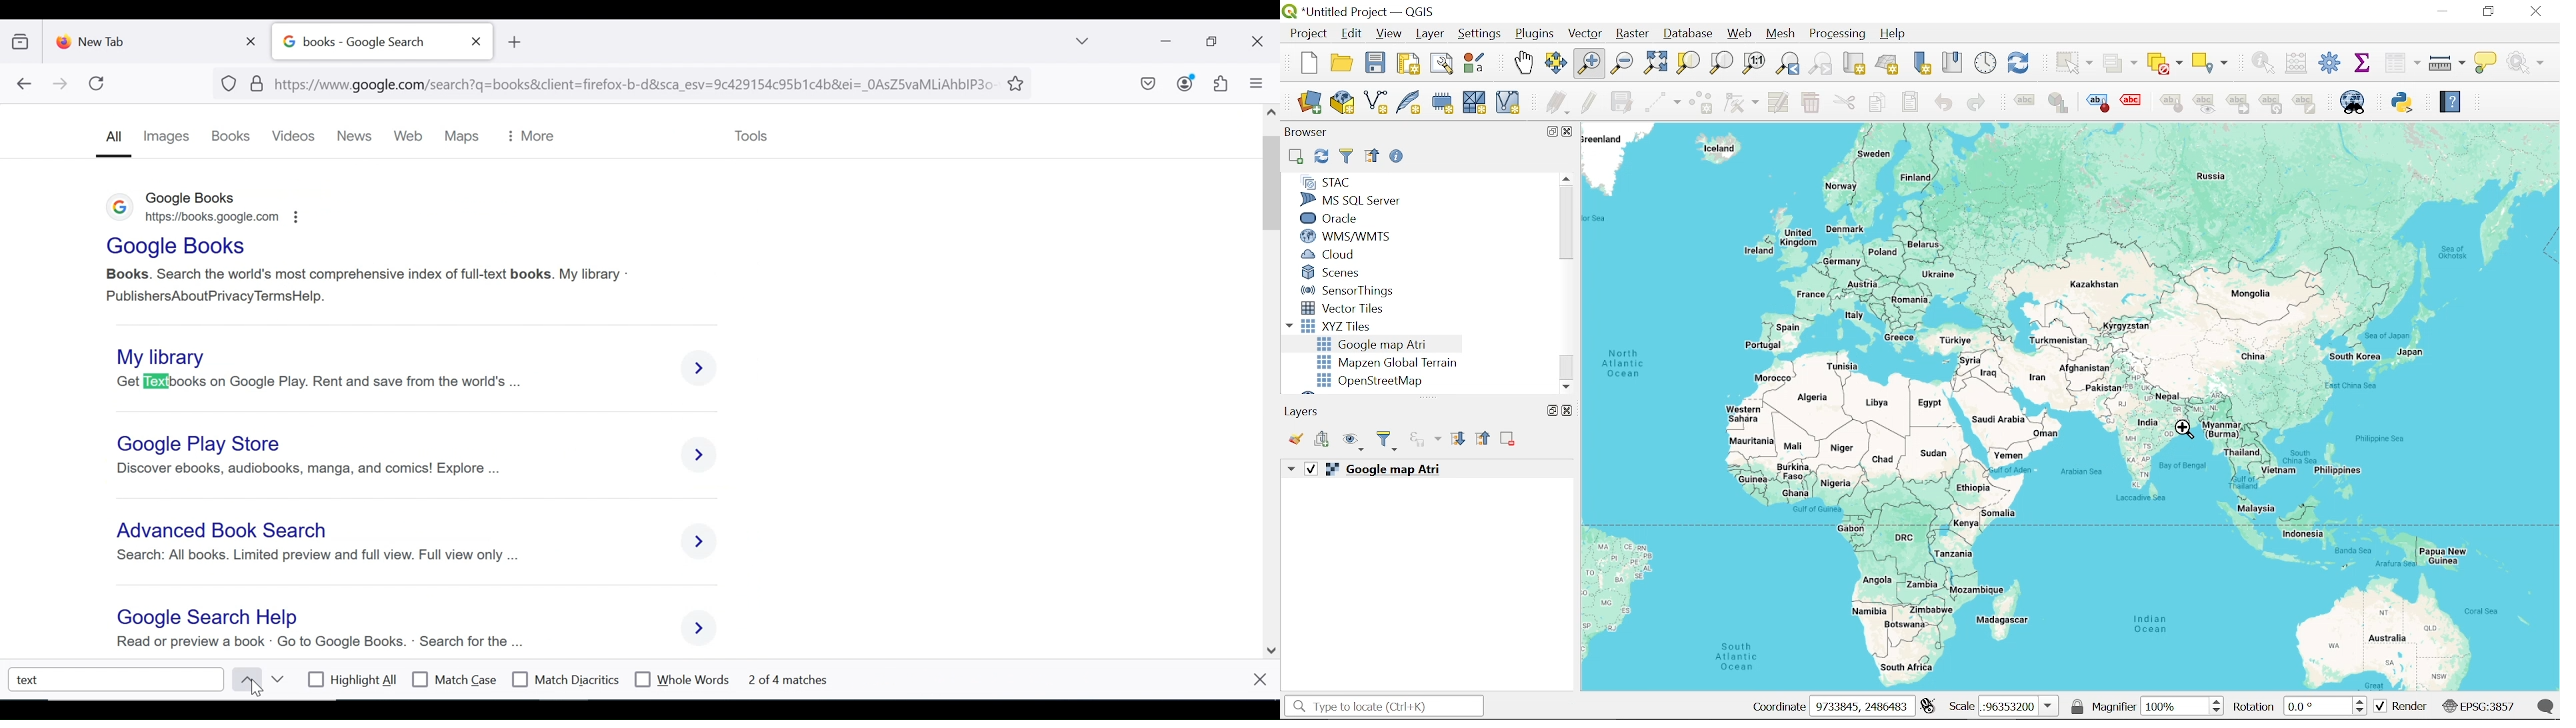 The height and width of the screenshot is (728, 2576). I want to click on extensions, so click(1219, 84).